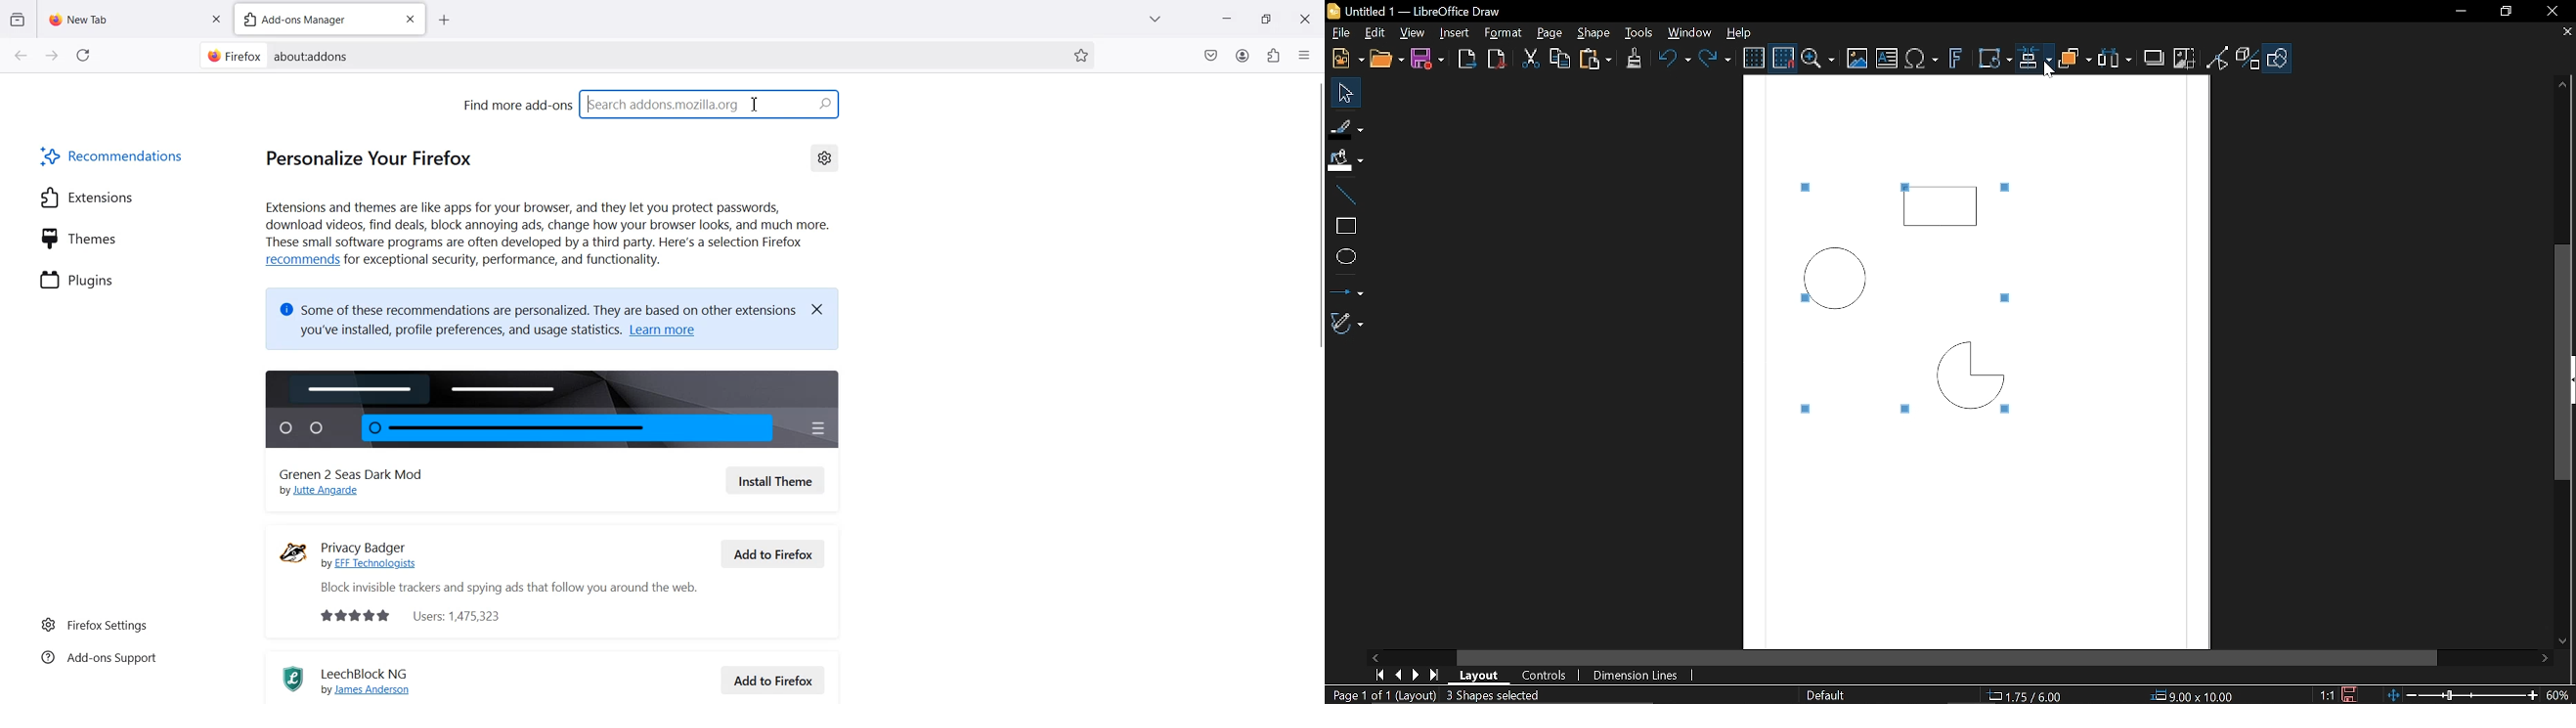 The image size is (2576, 728). What do you see at coordinates (2074, 60) in the screenshot?
I see `Objects` at bounding box center [2074, 60].